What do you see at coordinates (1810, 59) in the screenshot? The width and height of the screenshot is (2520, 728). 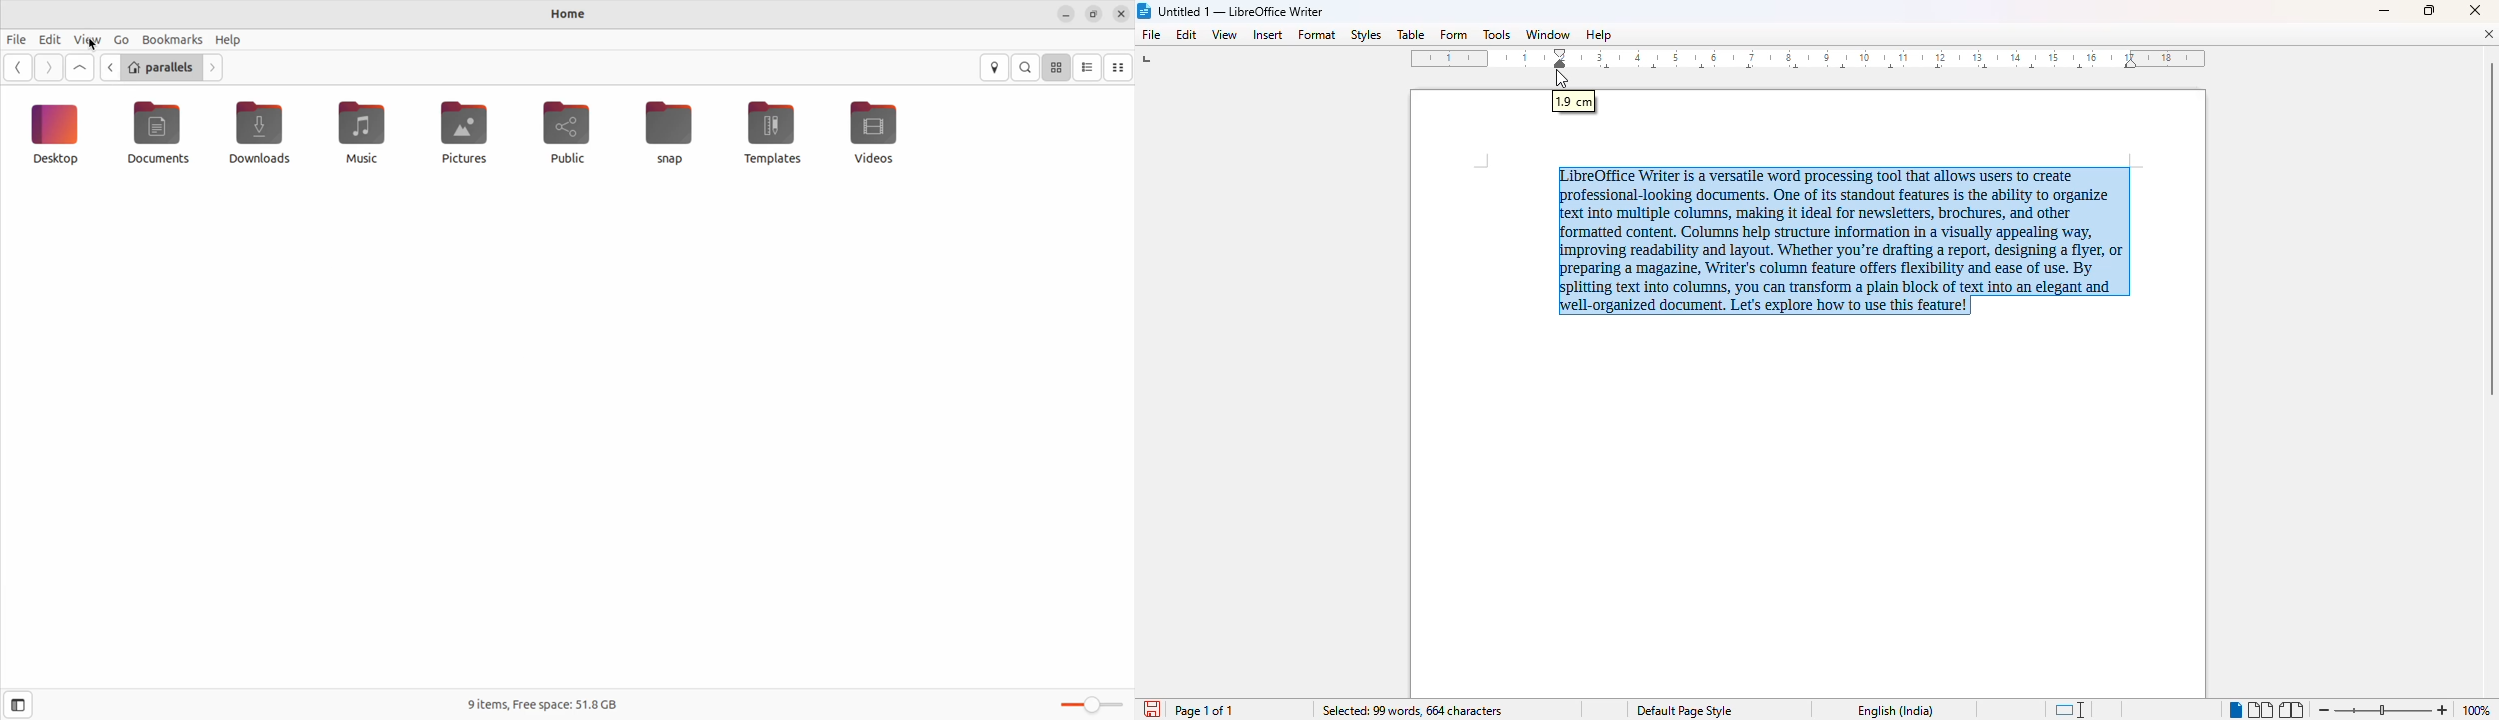 I see `ruler` at bounding box center [1810, 59].